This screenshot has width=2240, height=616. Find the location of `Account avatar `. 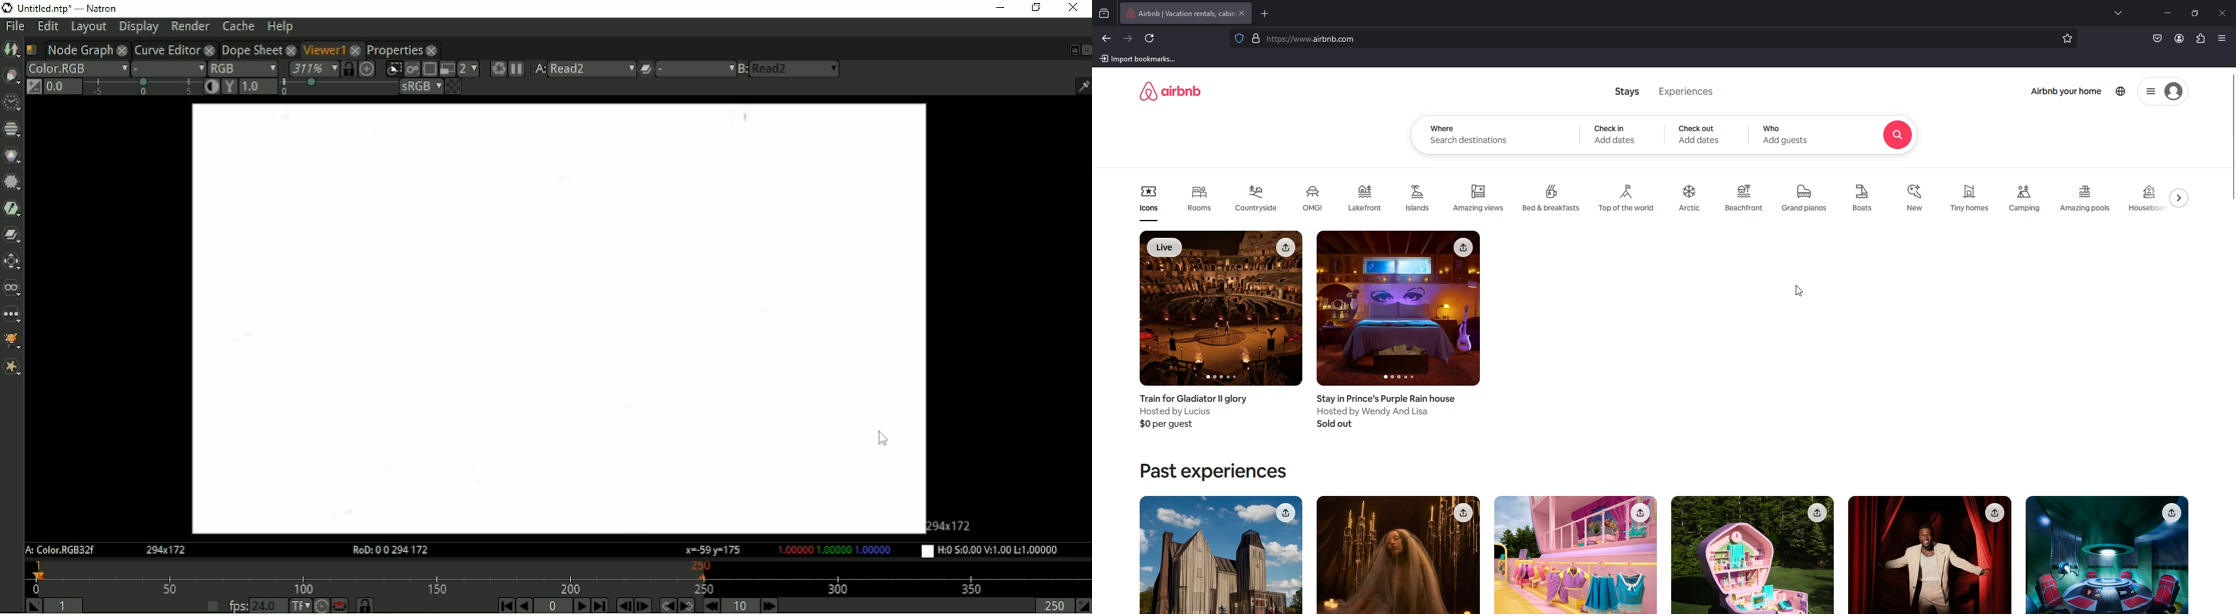

Account avatar  is located at coordinates (2174, 92).